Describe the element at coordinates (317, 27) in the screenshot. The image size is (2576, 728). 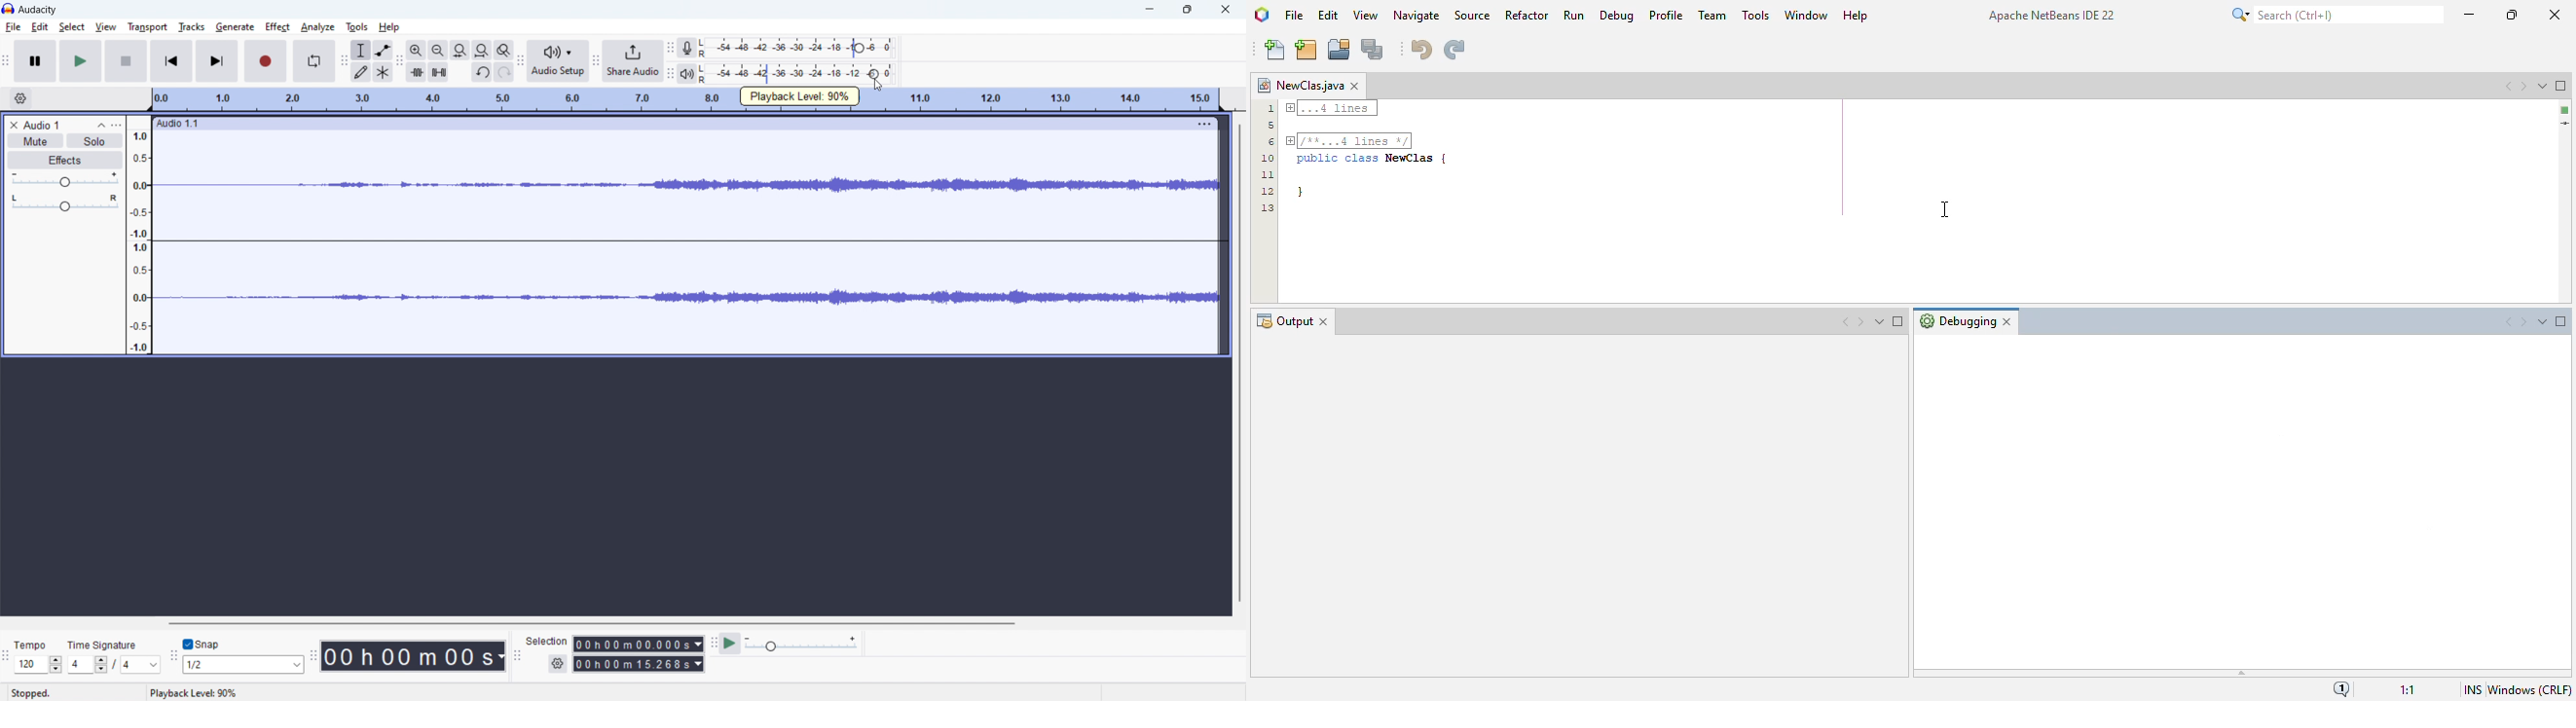
I see `analyze` at that location.